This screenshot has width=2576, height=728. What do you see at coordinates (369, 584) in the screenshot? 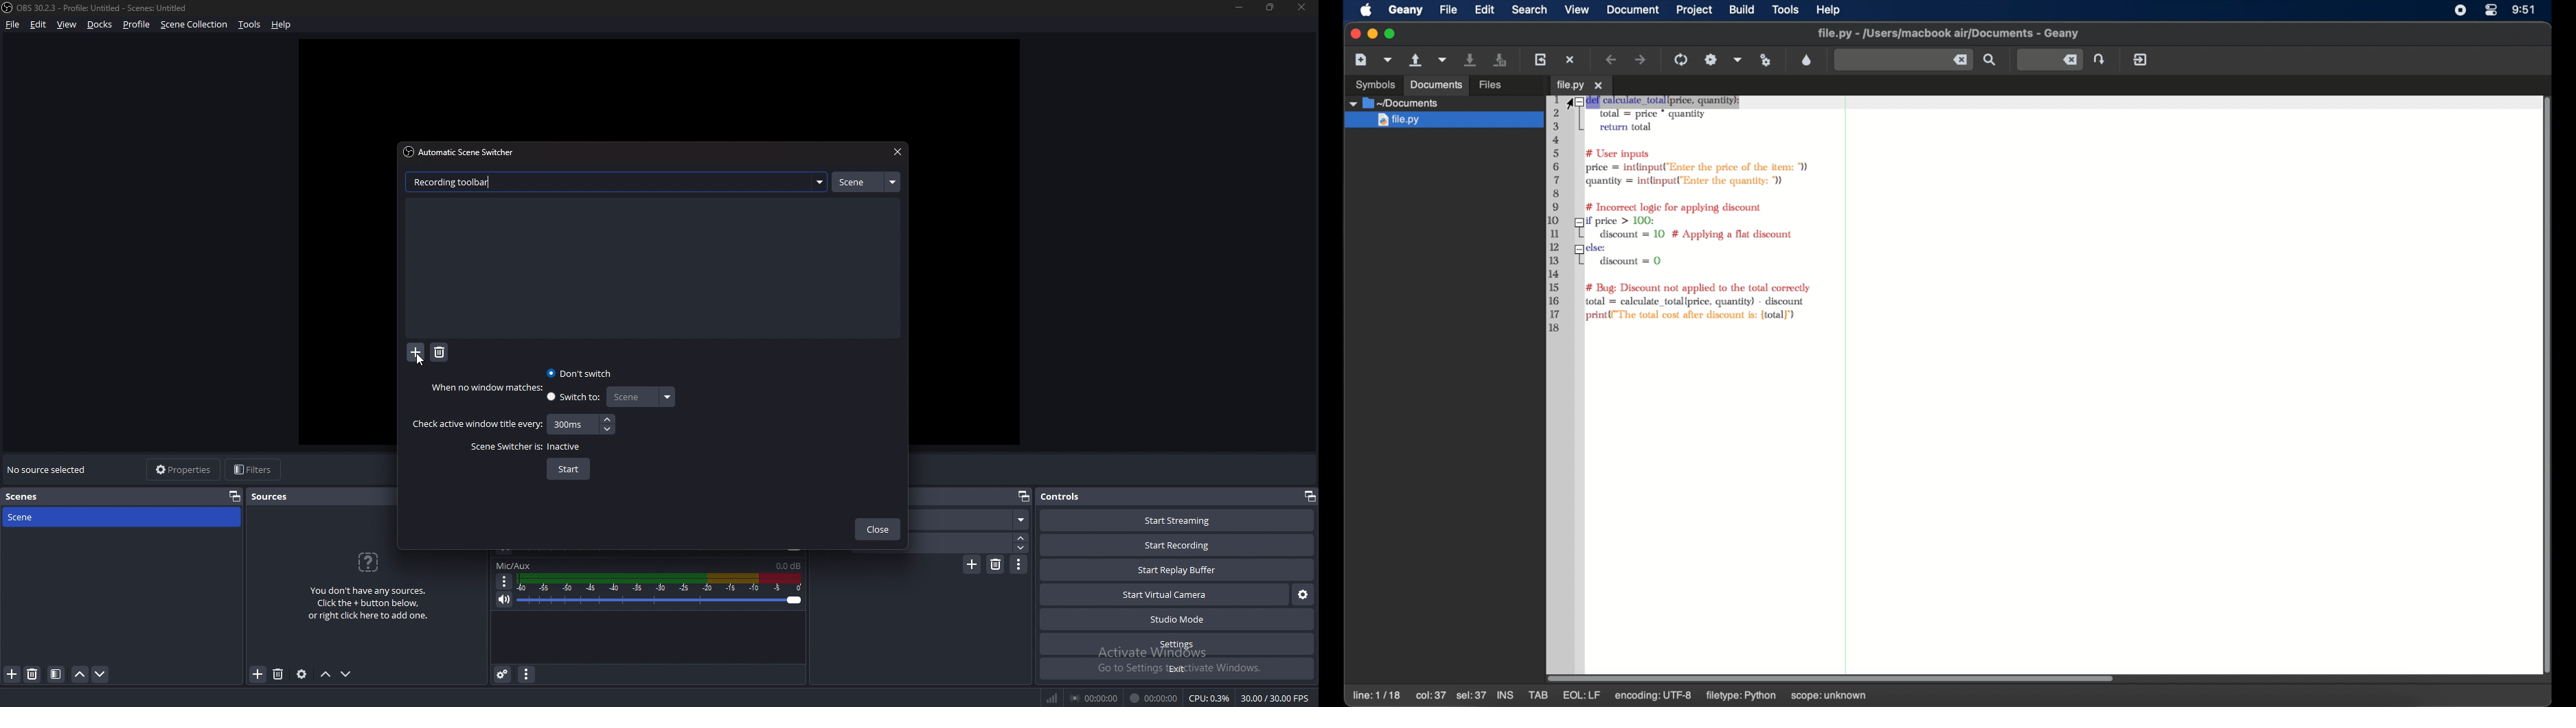
I see `info` at bounding box center [369, 584].